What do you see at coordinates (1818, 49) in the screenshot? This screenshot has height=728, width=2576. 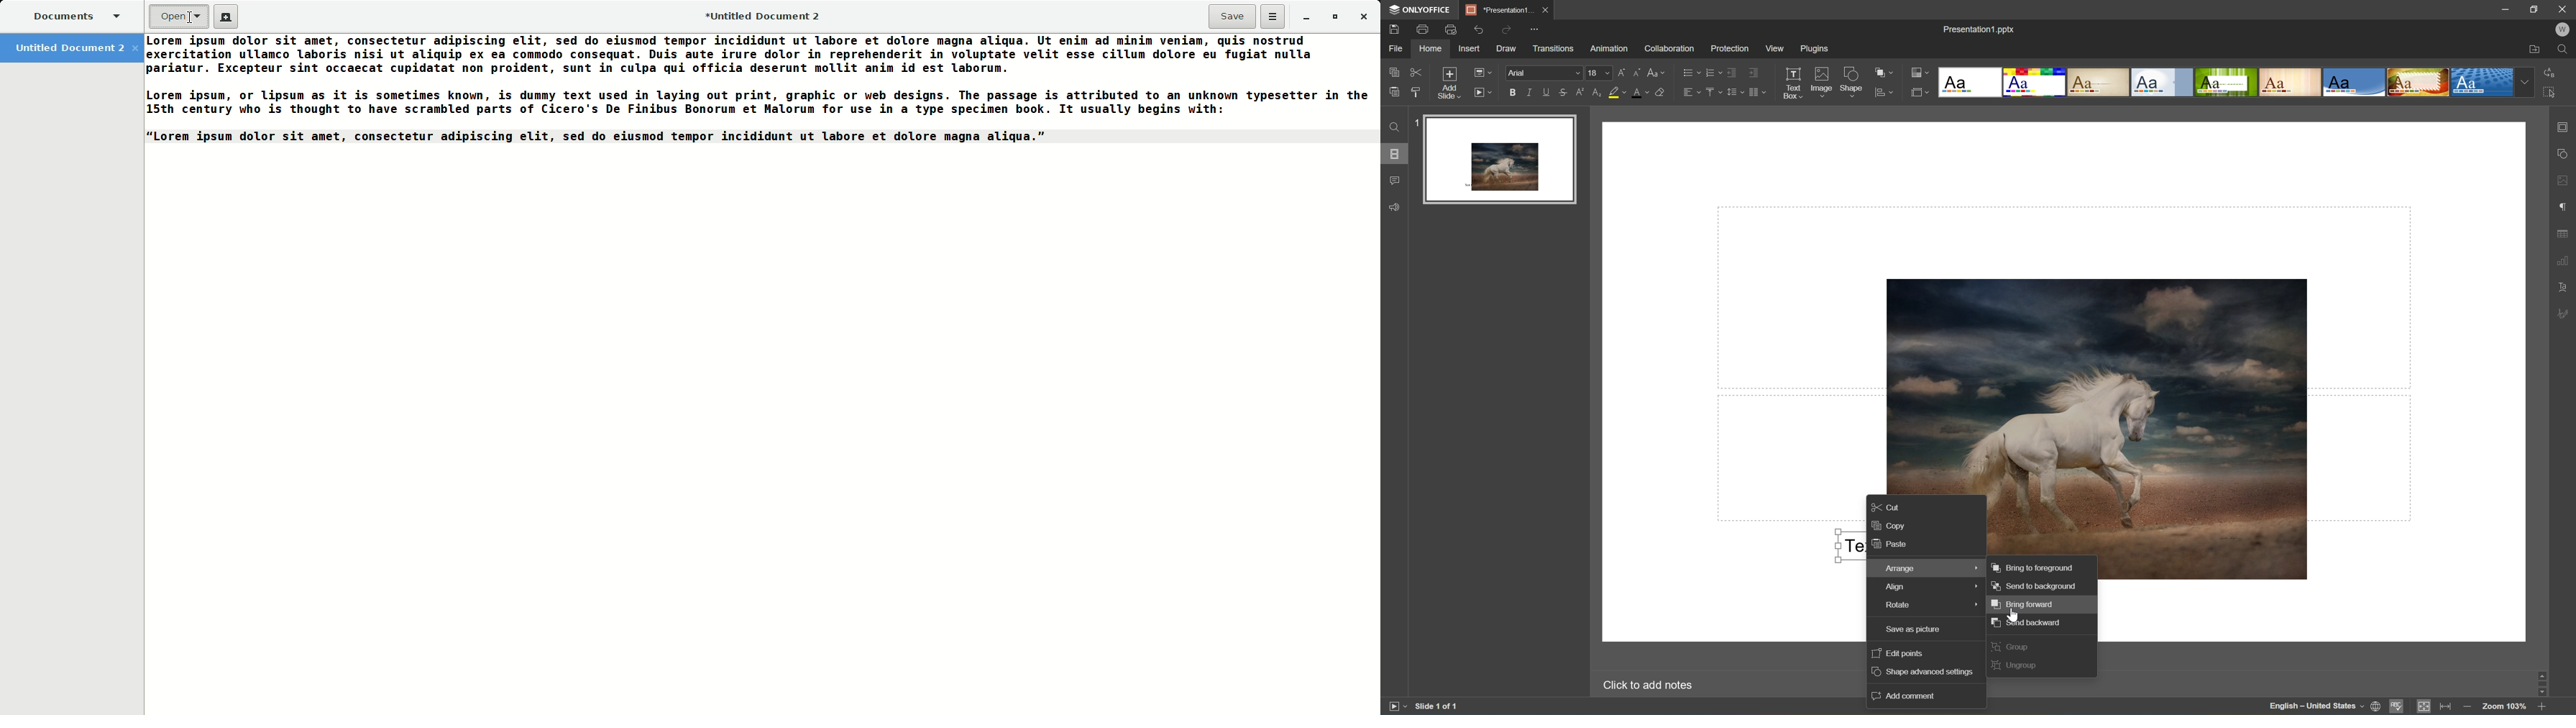 I see `Plugins` at bounding box center [1818, 49].